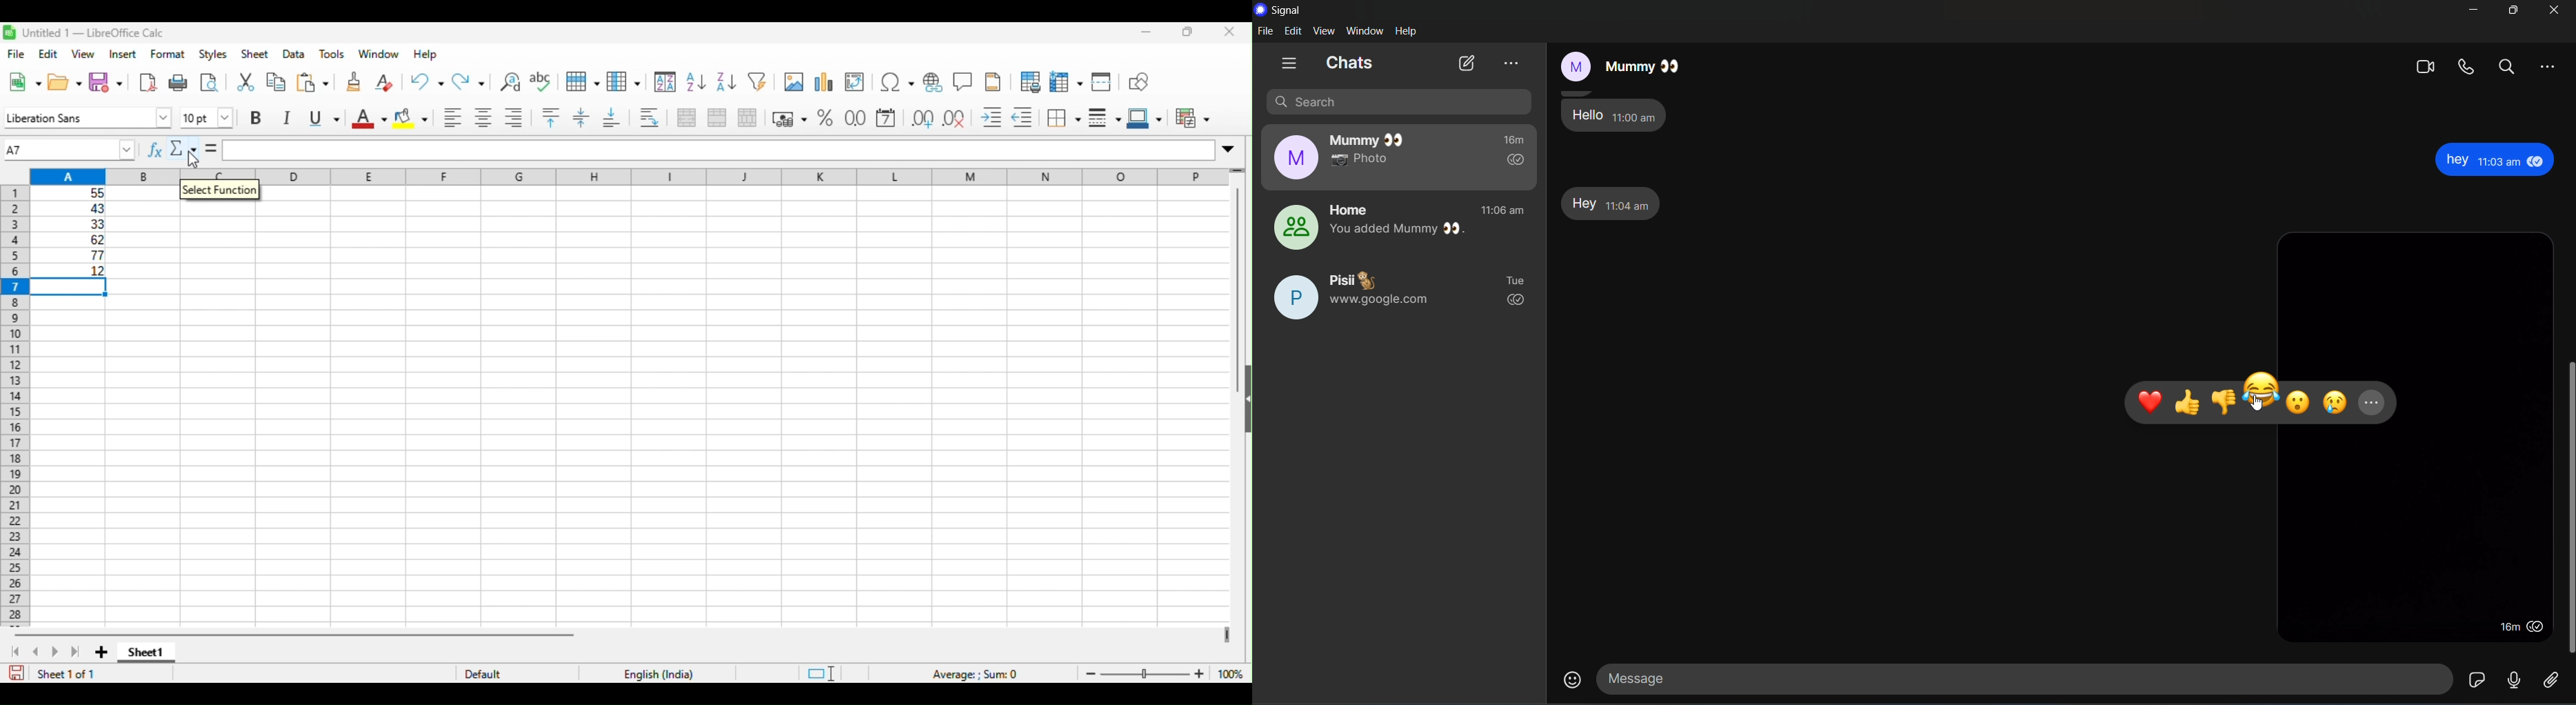 This screenshot has height=728, width=2576. What do you see at coordinates (629, 176) in the screenshot?
I see `column headings` at bounding box center [629, 176].